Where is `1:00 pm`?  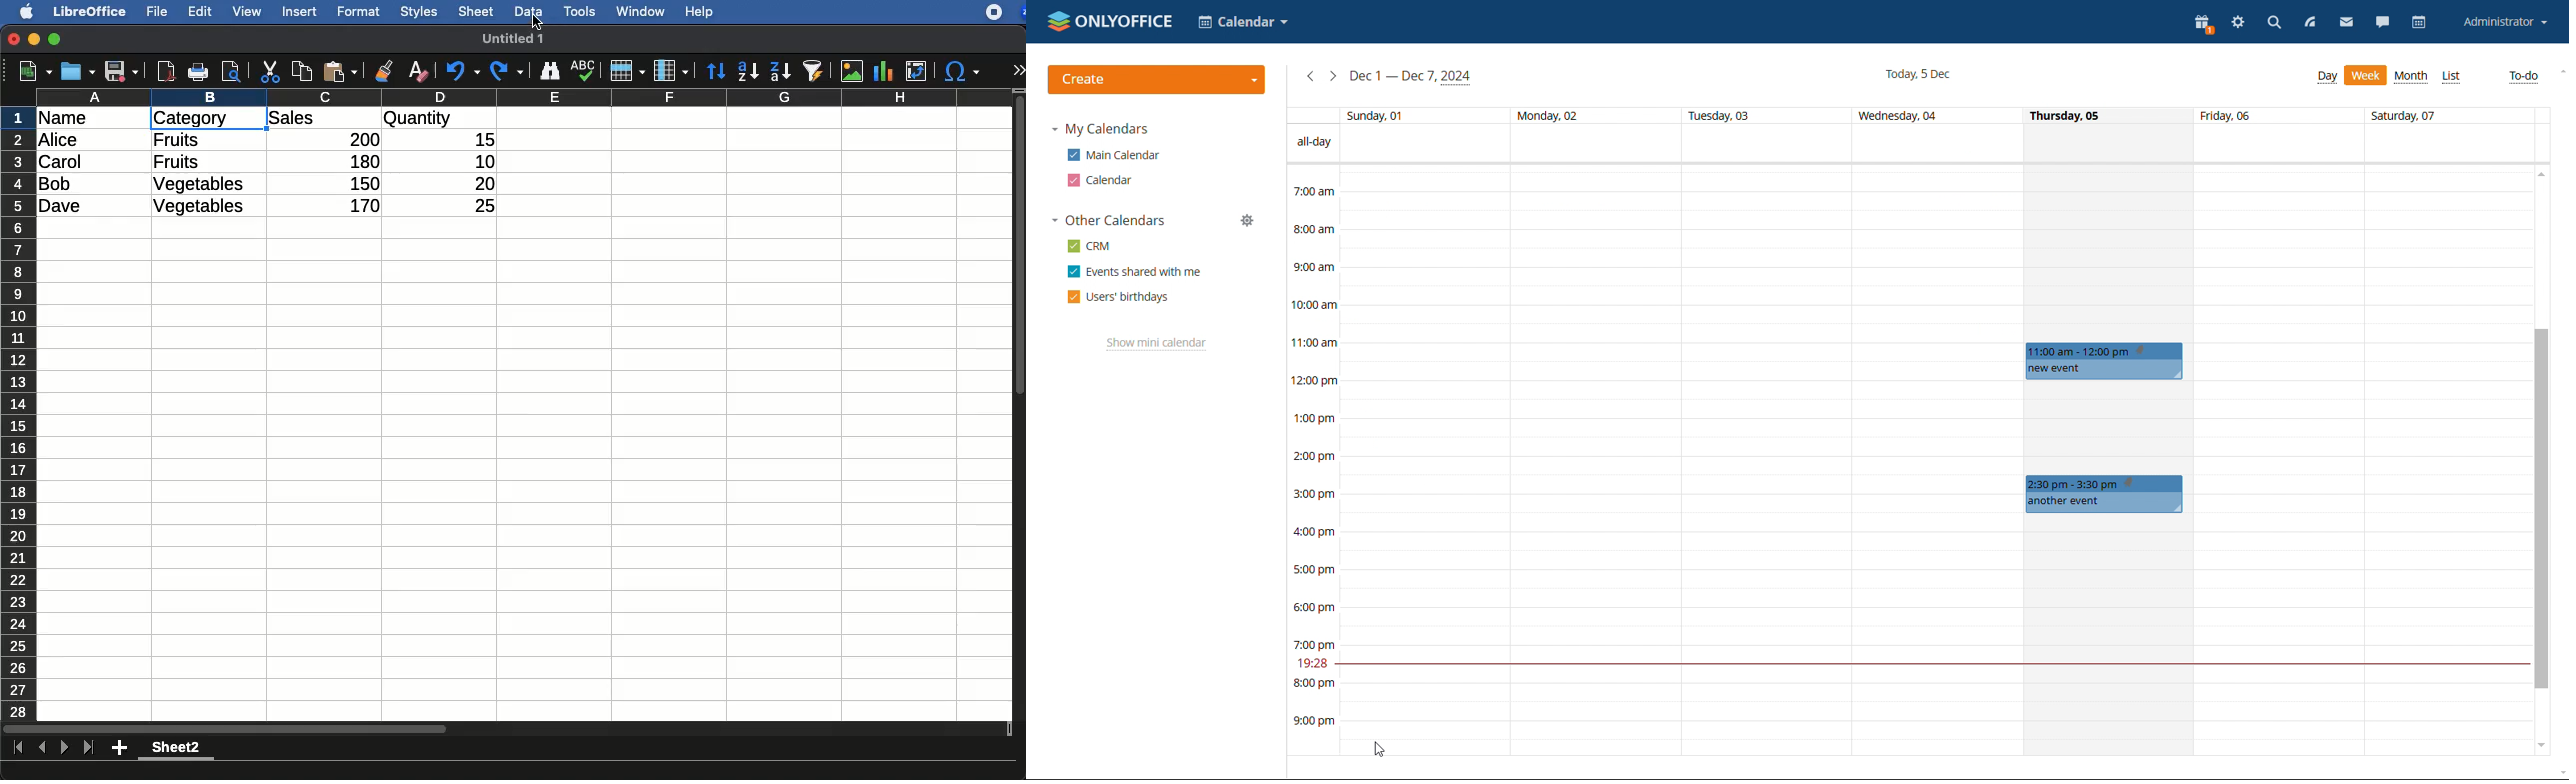 1:00 pm is located at coordinates (1313, 419).